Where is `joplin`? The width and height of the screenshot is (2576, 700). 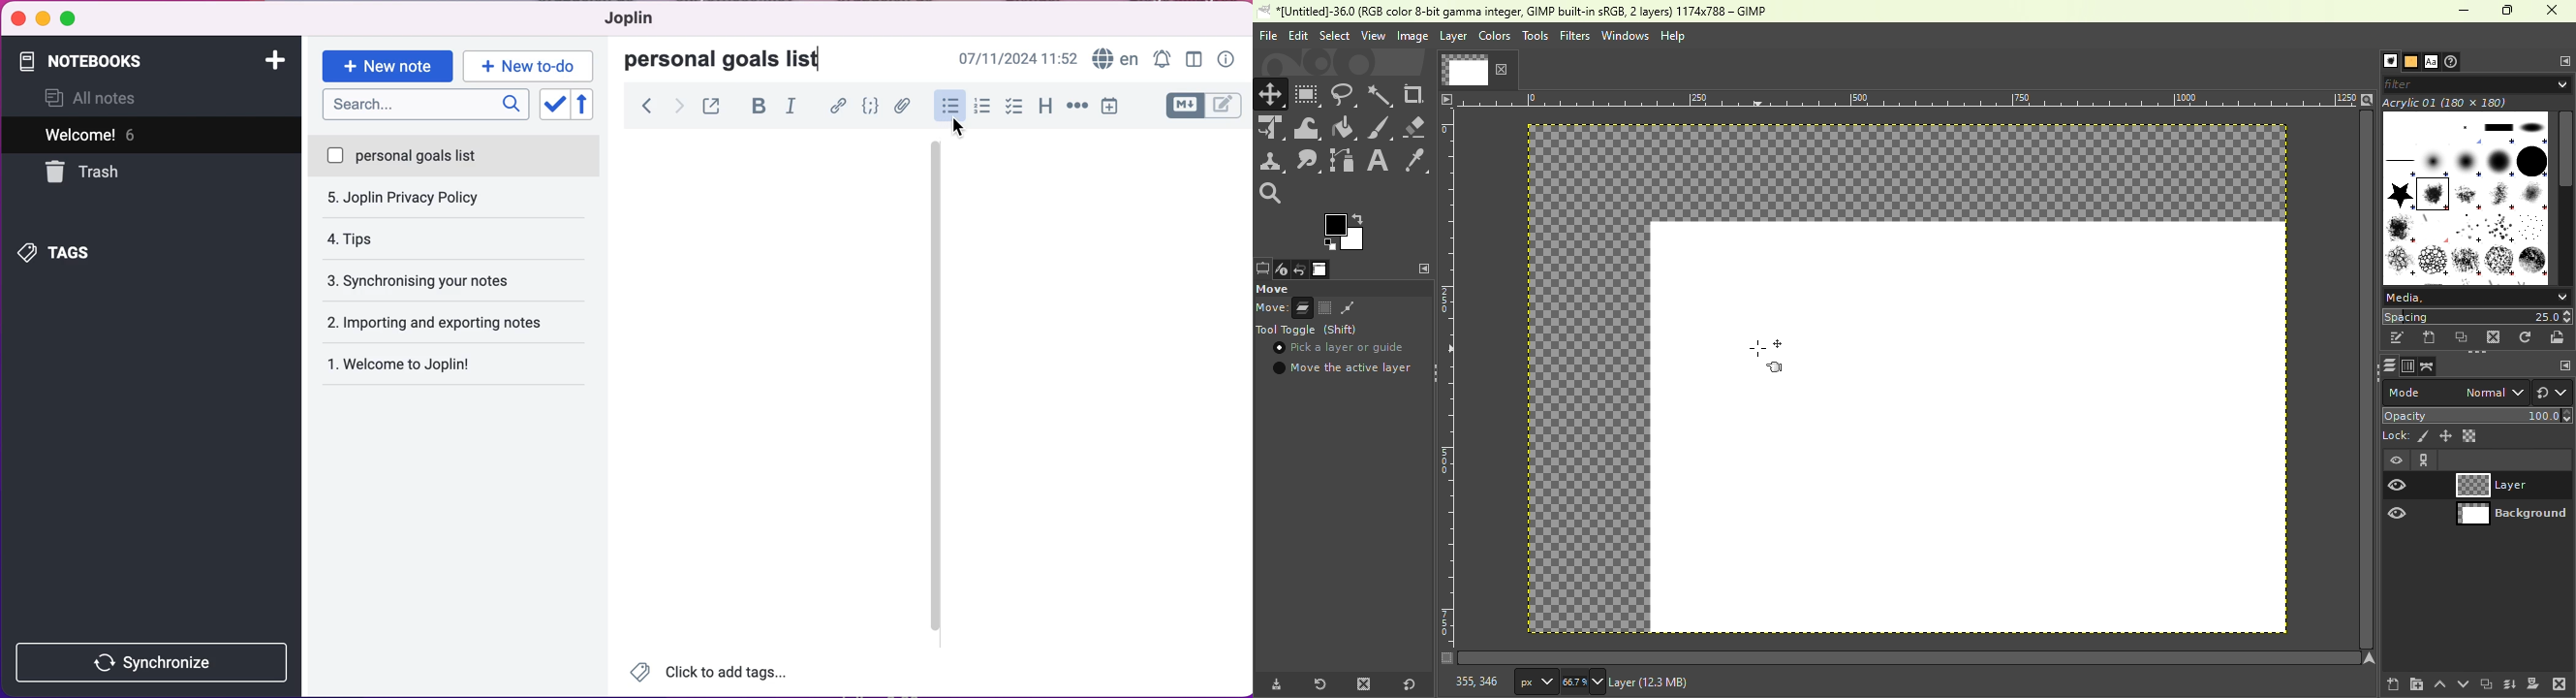 joplin is located at coordinates (642, 21).